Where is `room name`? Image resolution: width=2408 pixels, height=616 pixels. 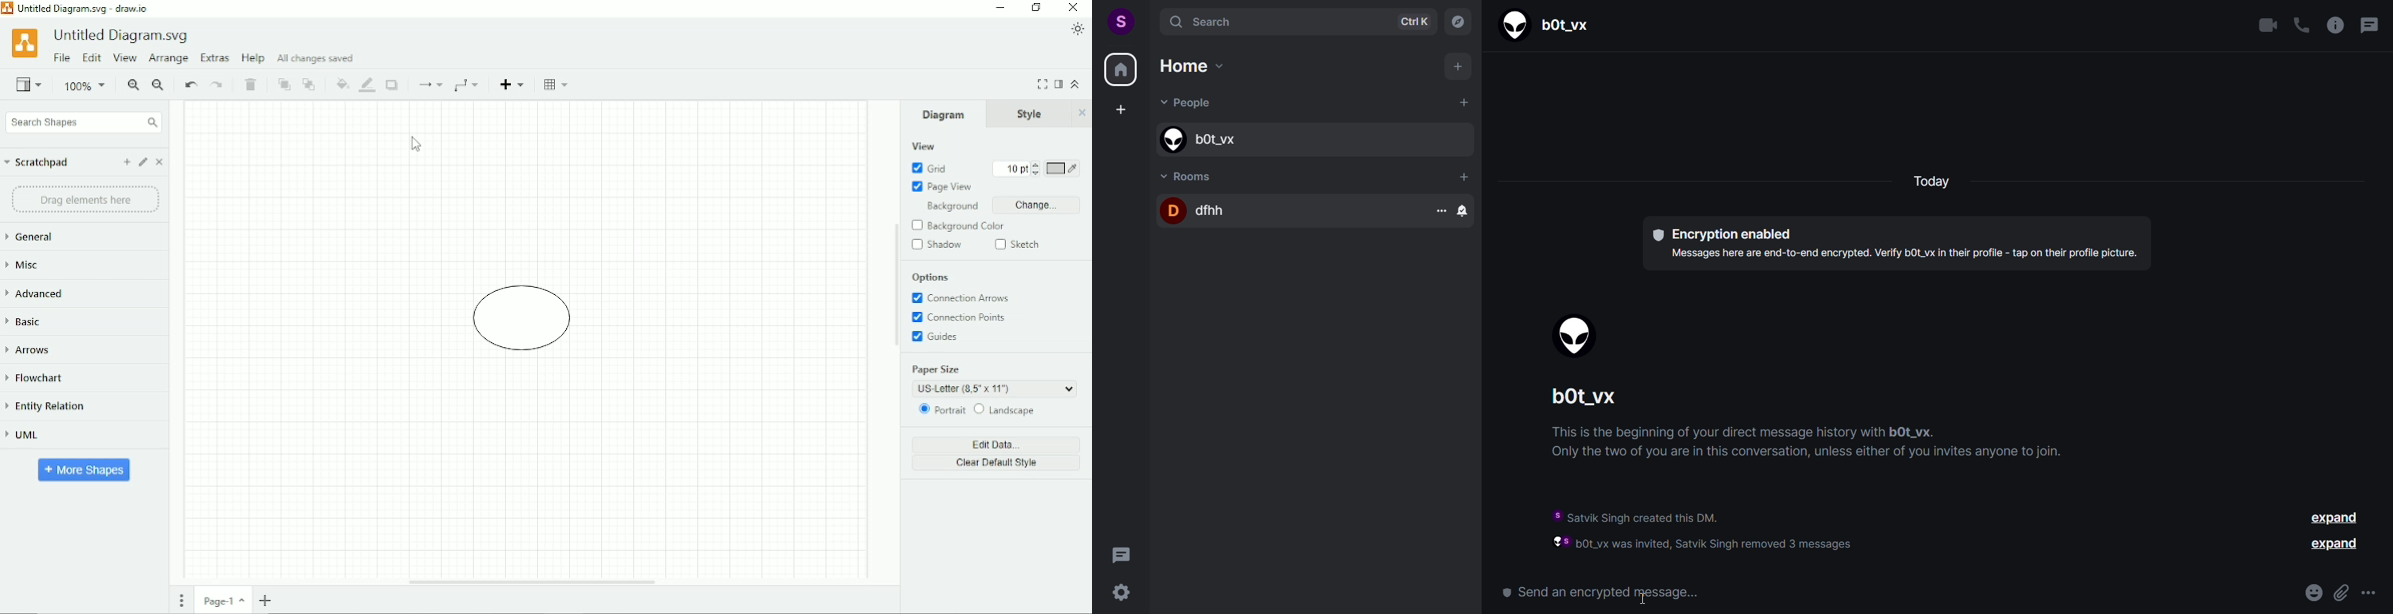
room name is located at coordinates (1289, 210).